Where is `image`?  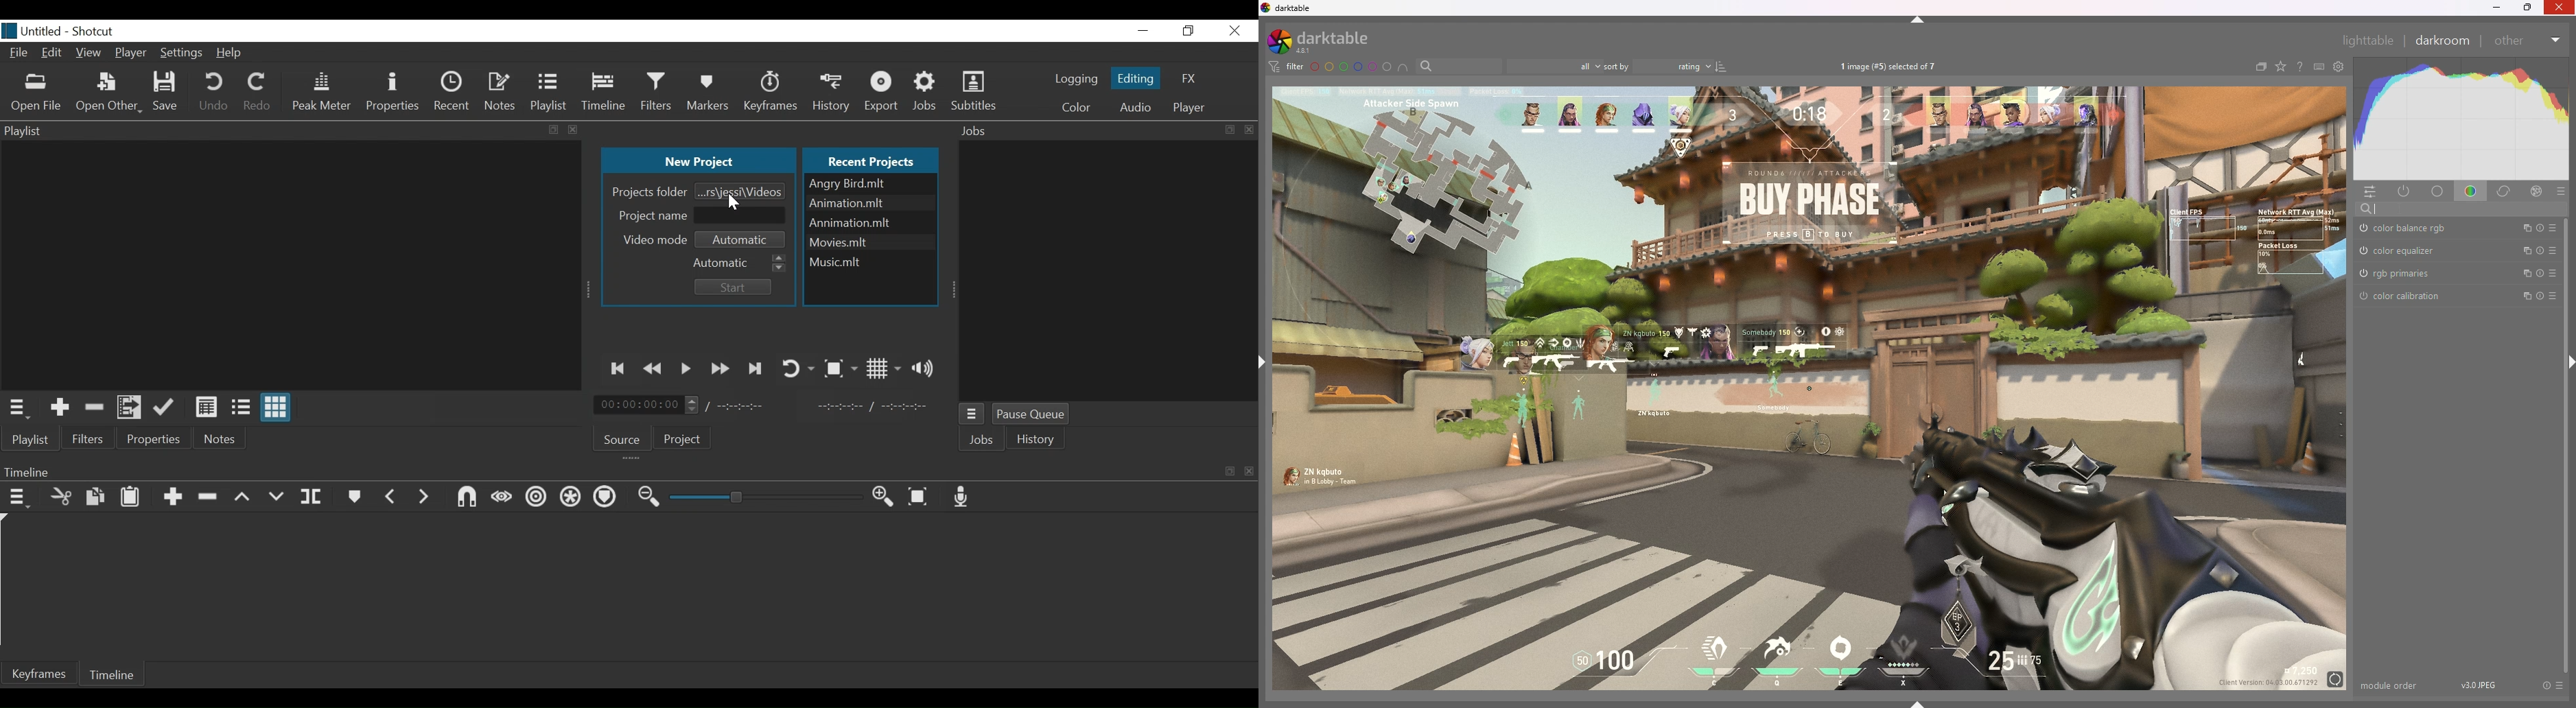 image is located at coordinates (1811, 388).